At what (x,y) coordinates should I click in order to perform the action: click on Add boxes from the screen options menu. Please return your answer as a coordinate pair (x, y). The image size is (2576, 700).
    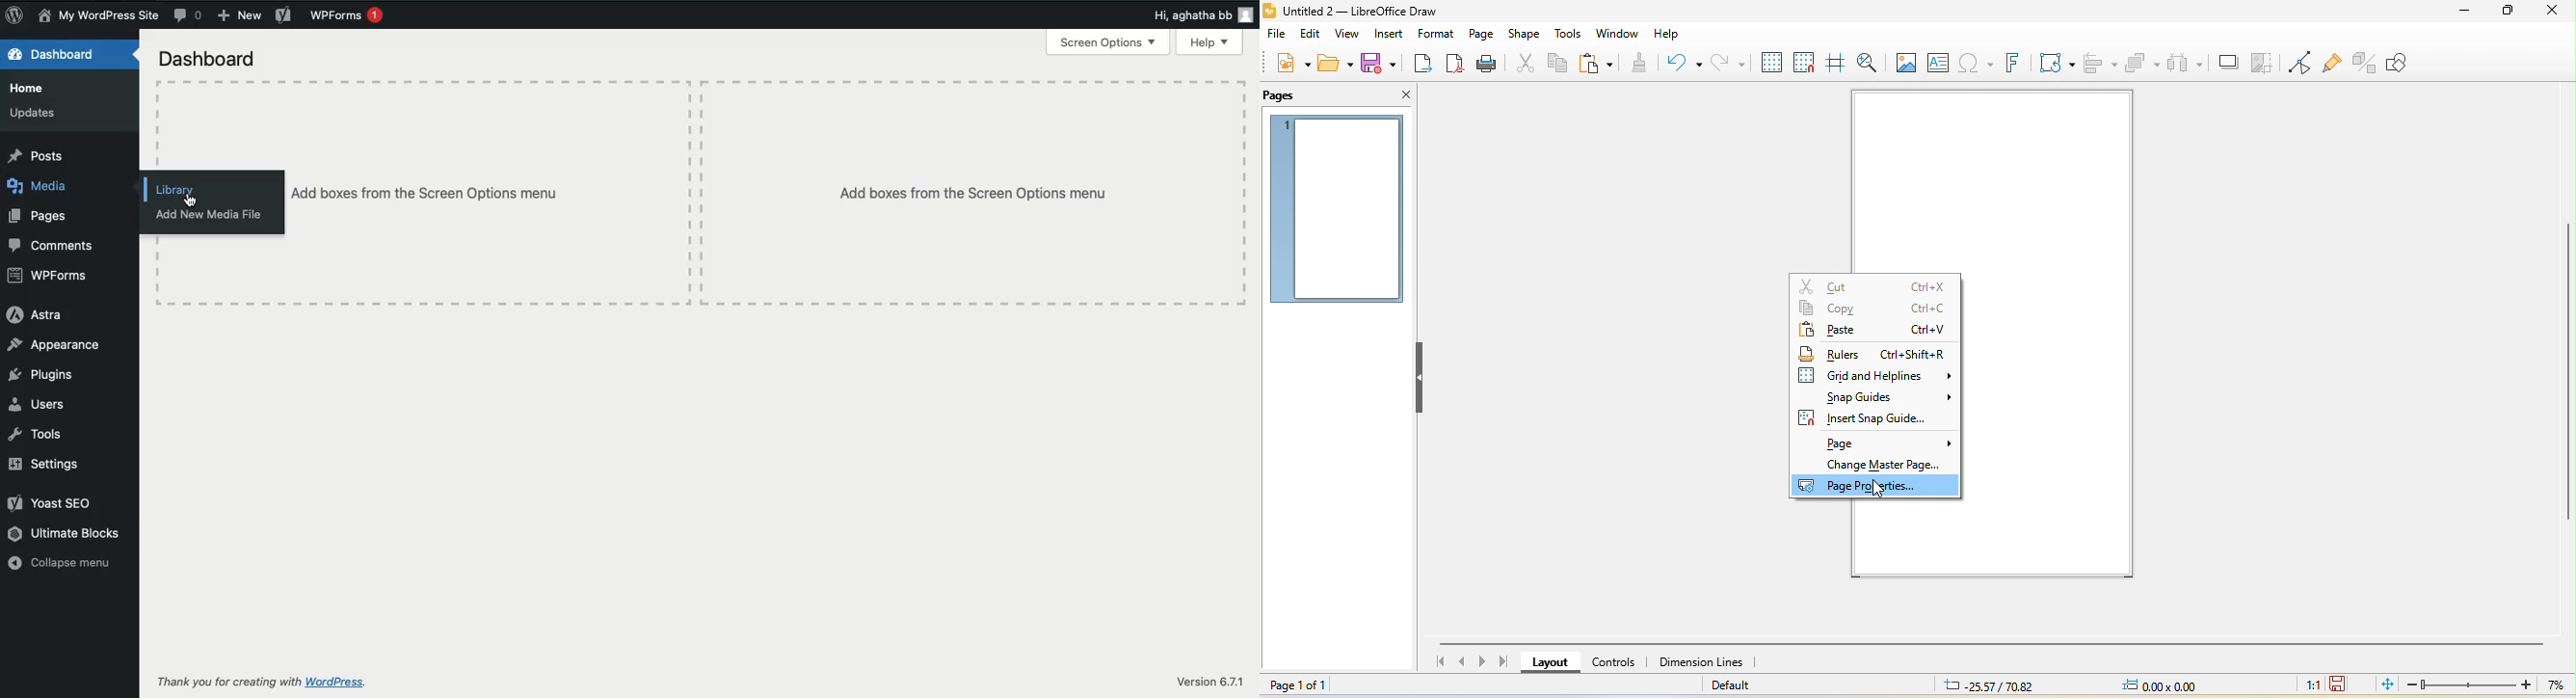
    Looking at the image, I should click on (495, 192).